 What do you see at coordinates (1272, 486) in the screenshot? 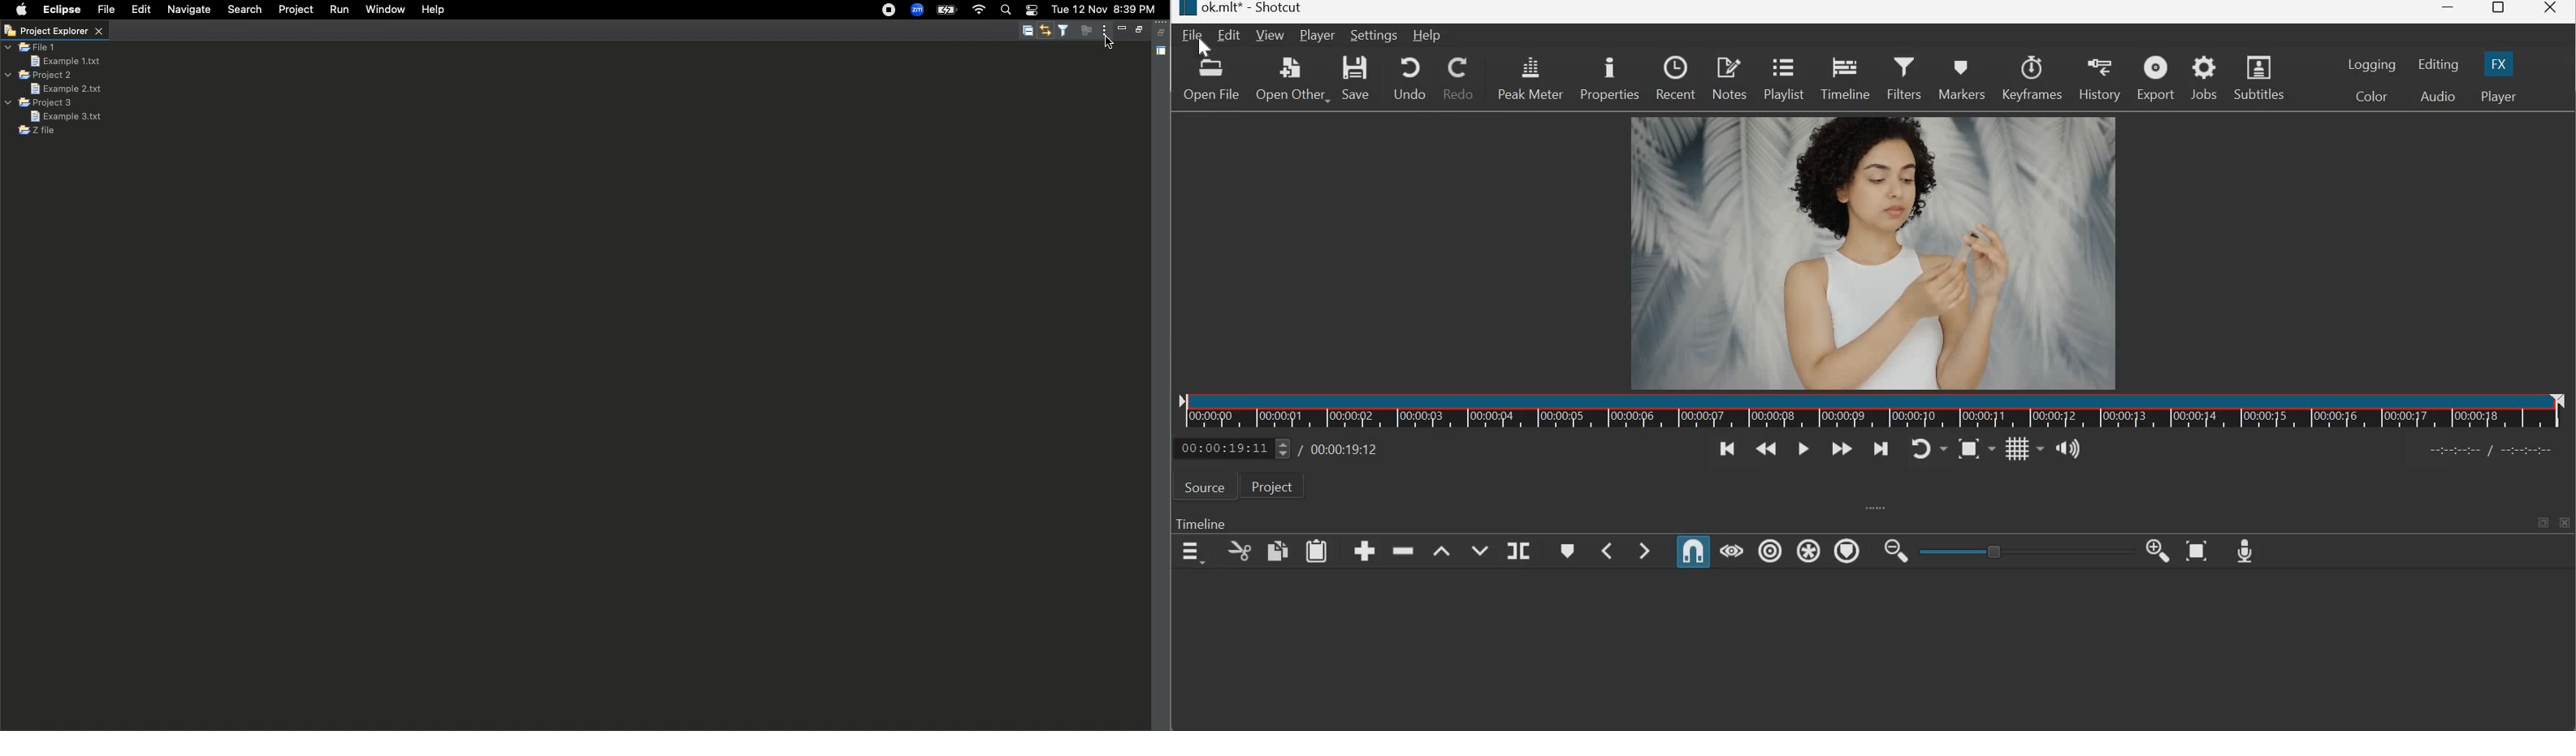
I see `Project` at bounding box center [1272, 486].